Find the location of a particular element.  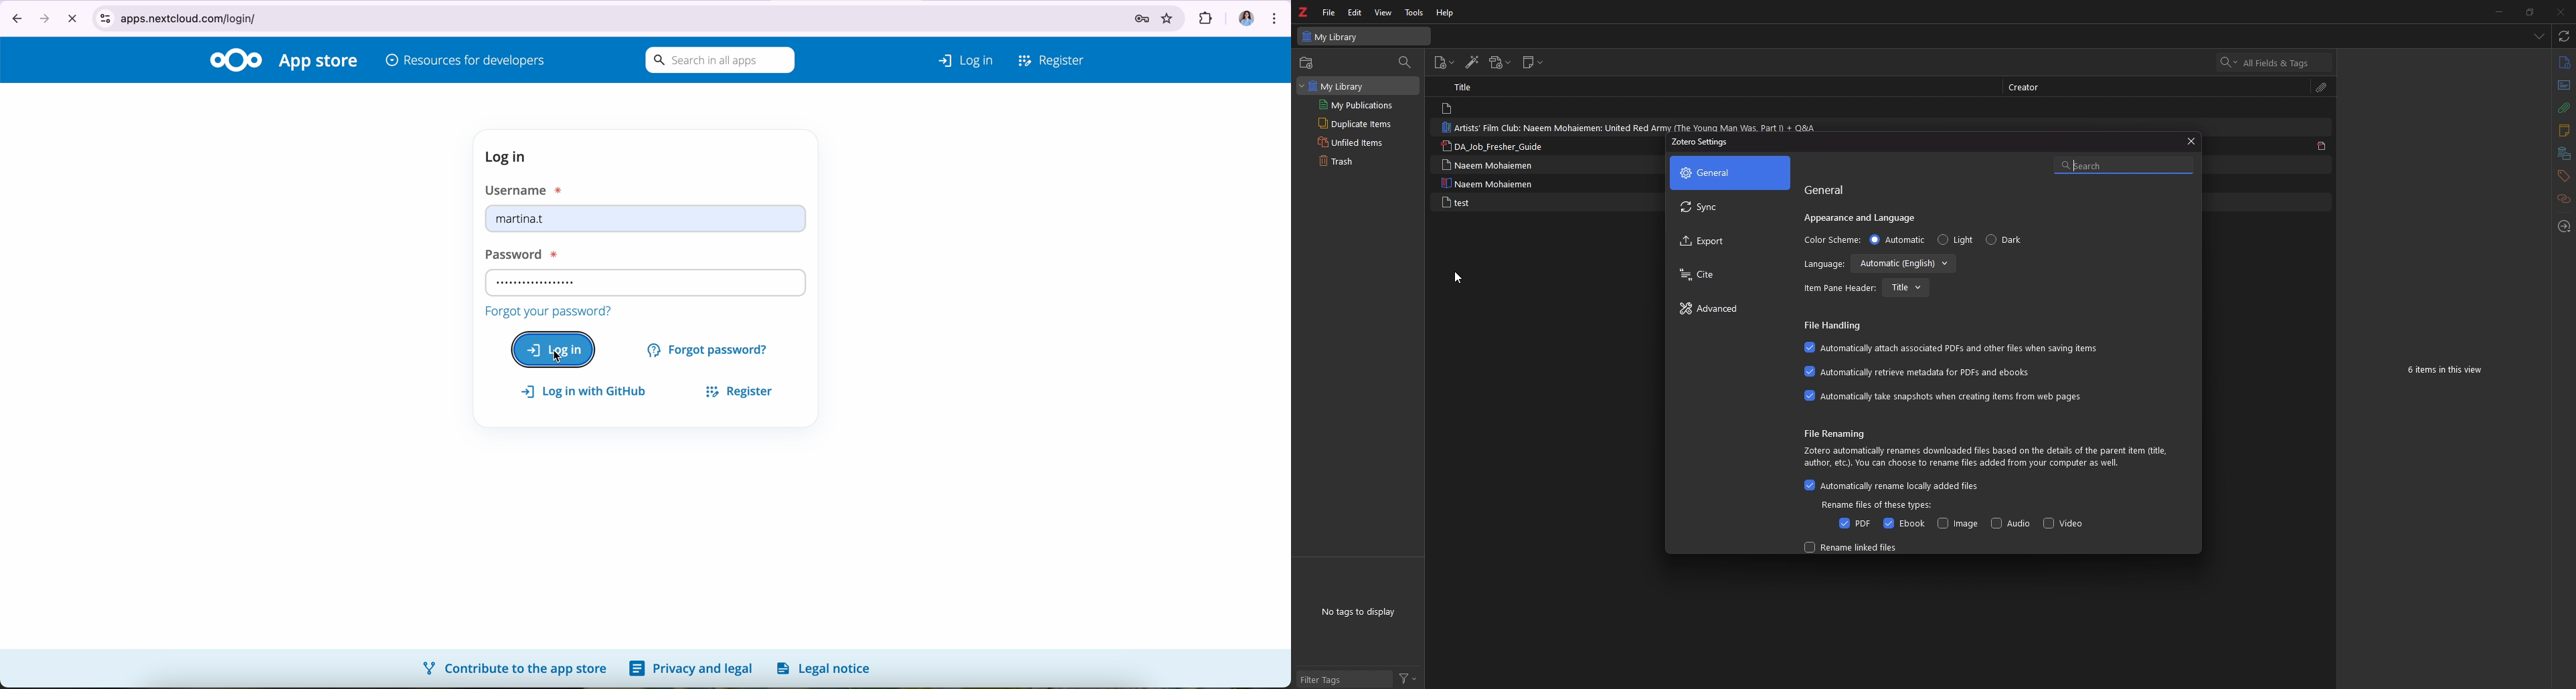

title is located at coordinates (1470, 87).